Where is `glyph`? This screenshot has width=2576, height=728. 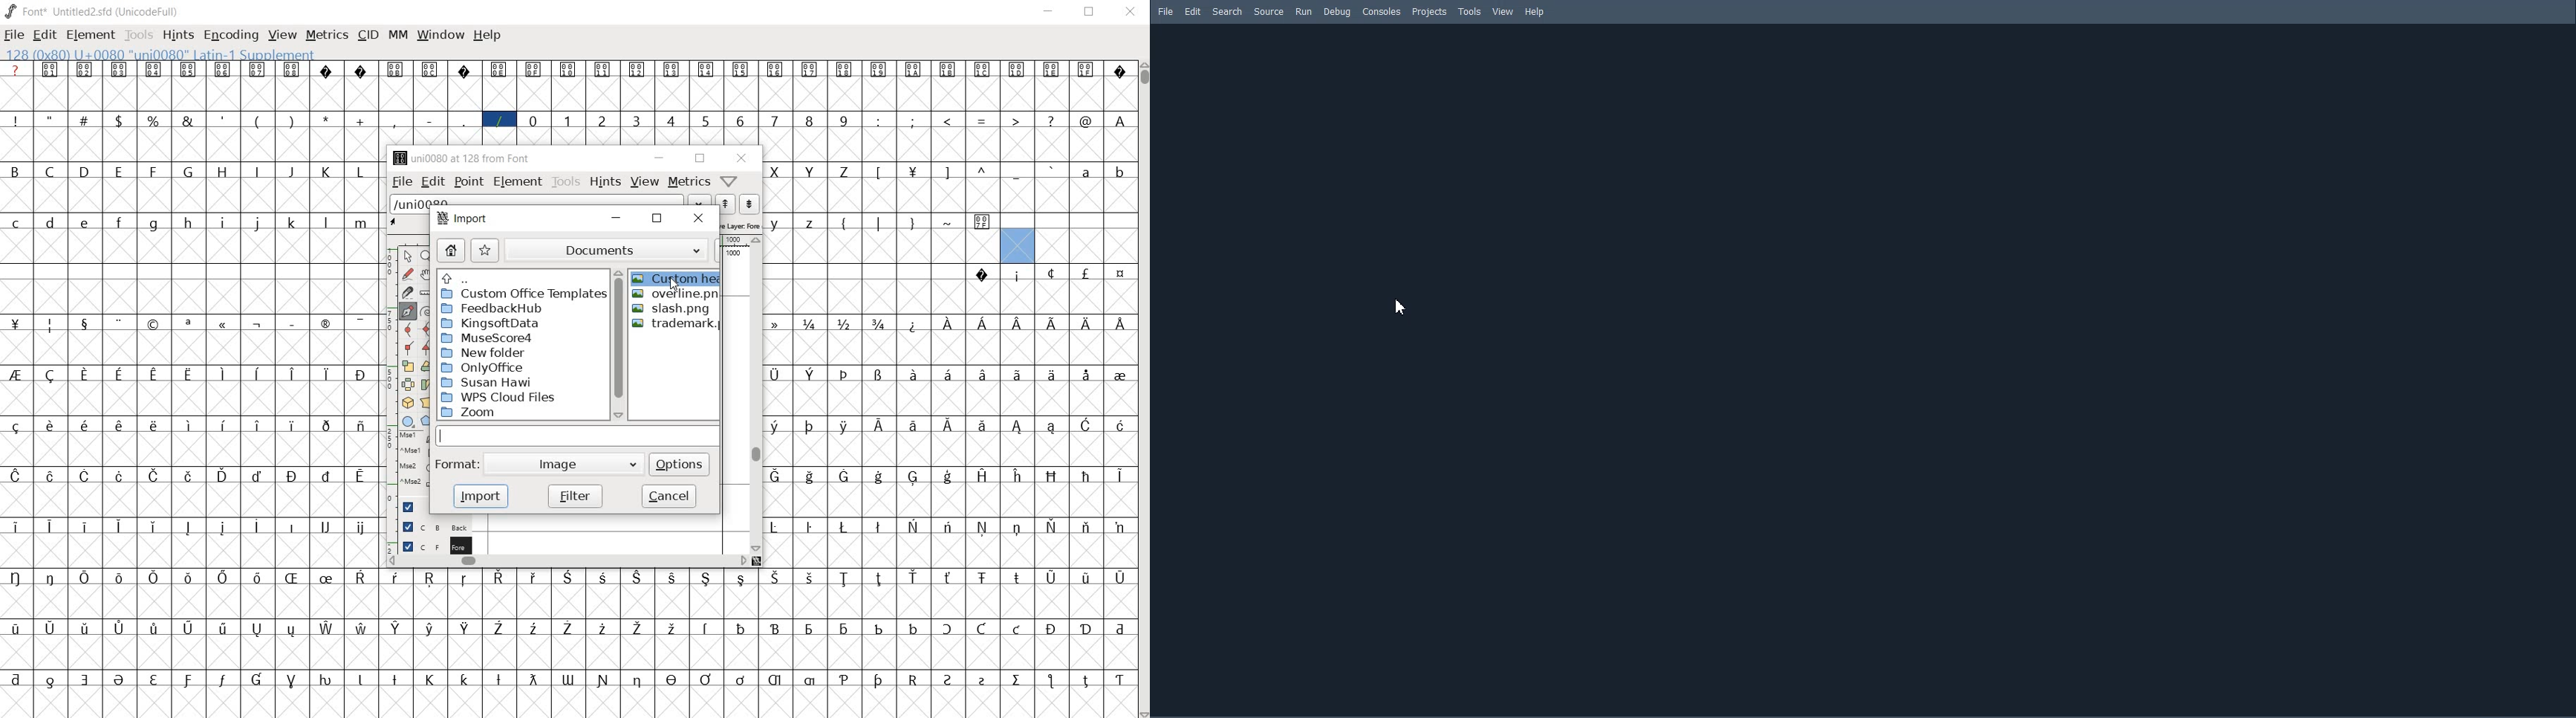
glyph is located at coordinates (914, 374).